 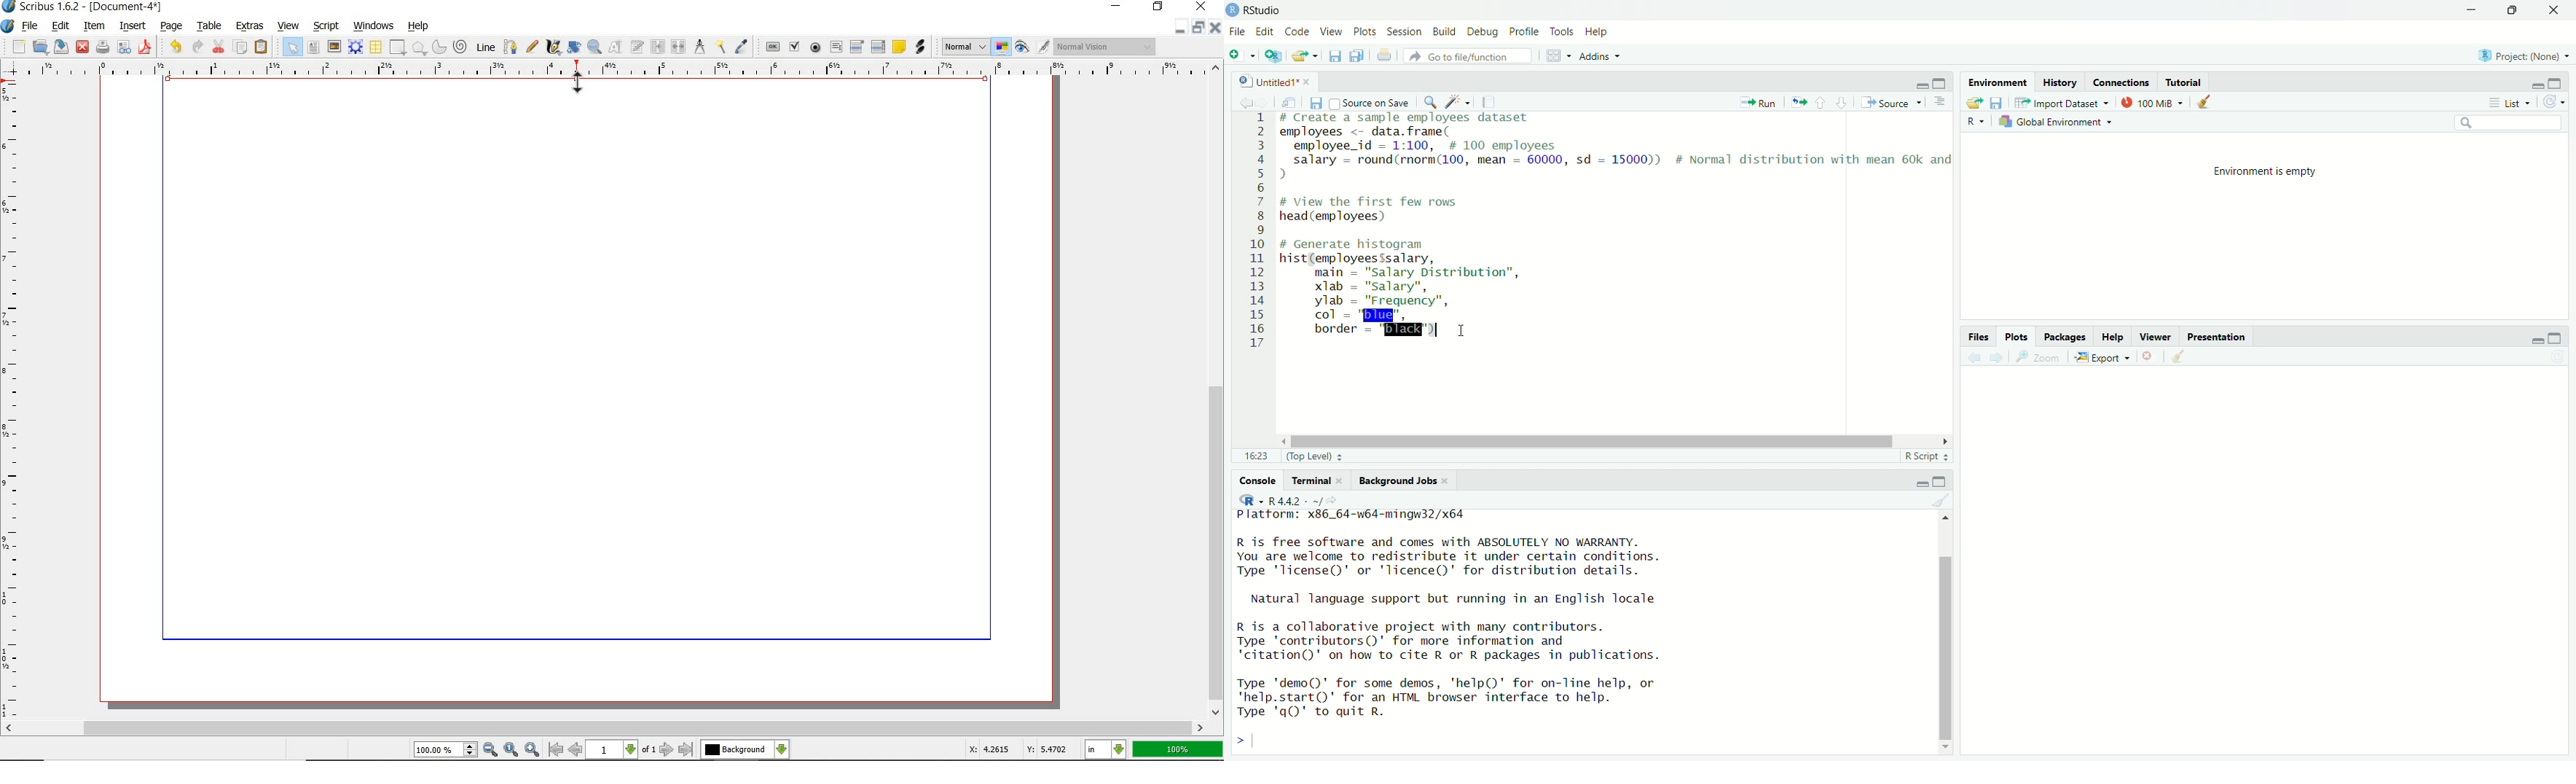 What do you see at coordinates (699, 47) in the screenshot?
I see `measurements` at bounding box center [699, 47].